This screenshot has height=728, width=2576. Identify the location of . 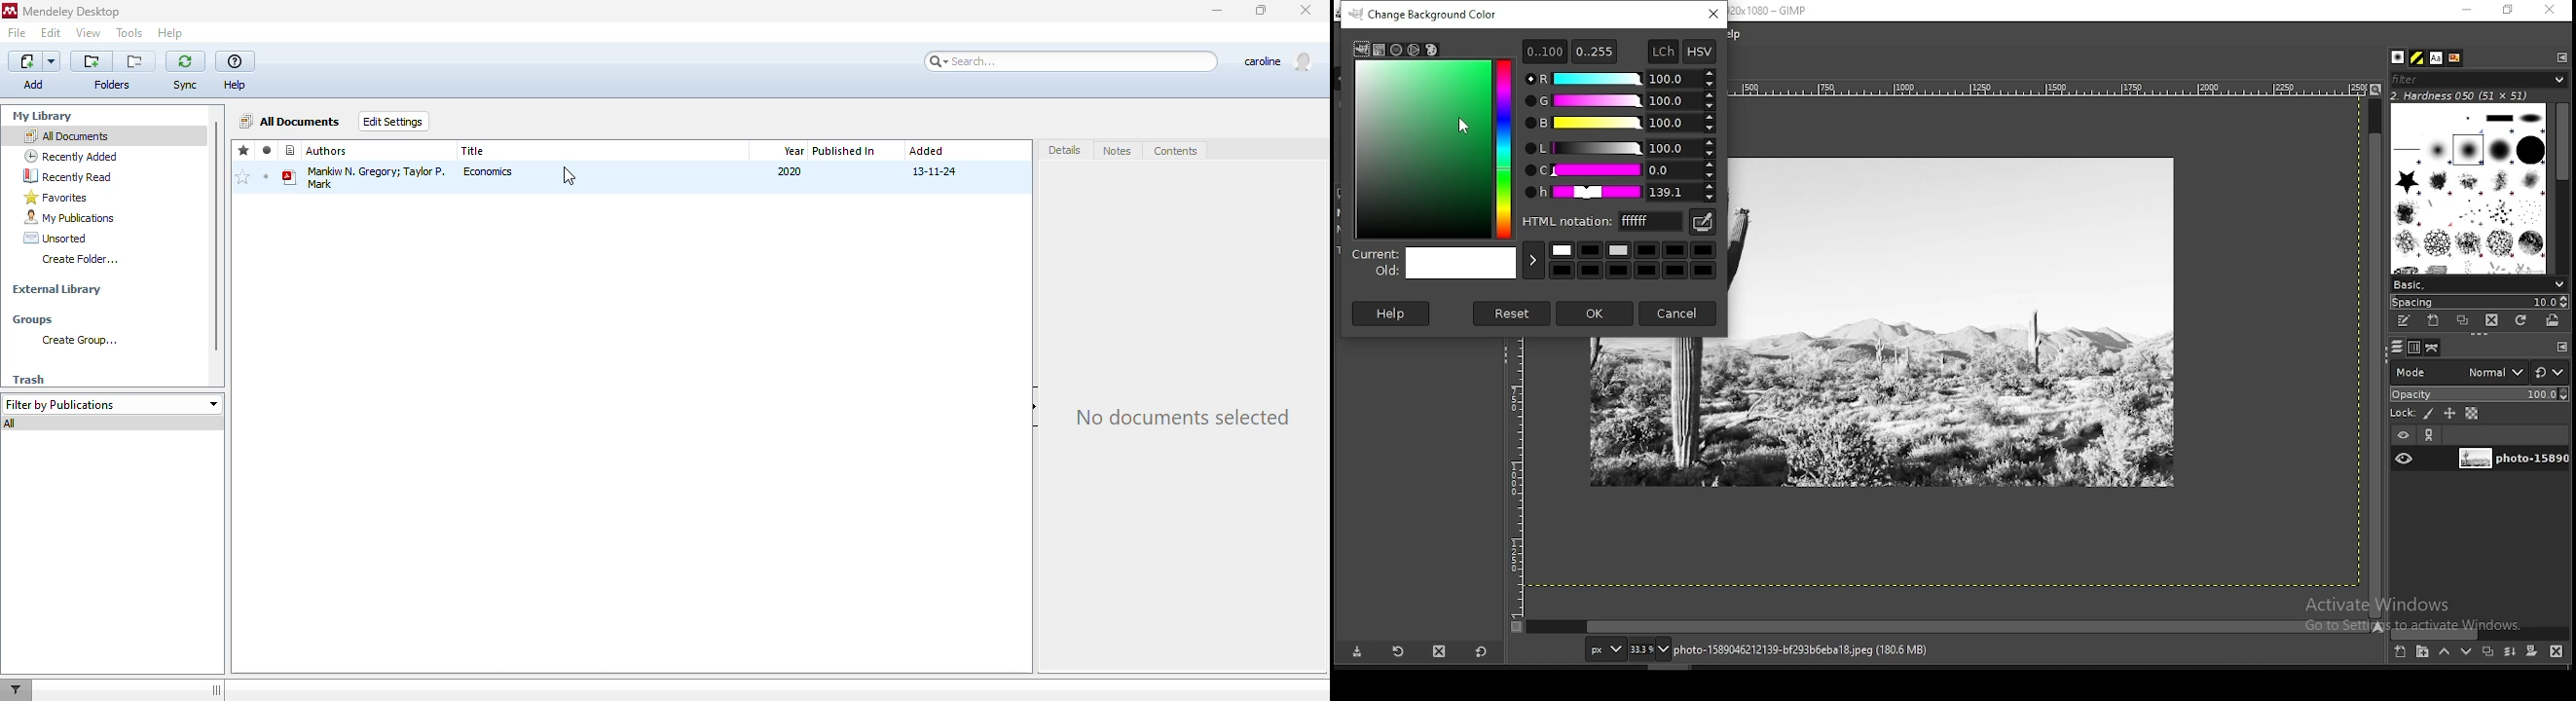
(1821, 649).